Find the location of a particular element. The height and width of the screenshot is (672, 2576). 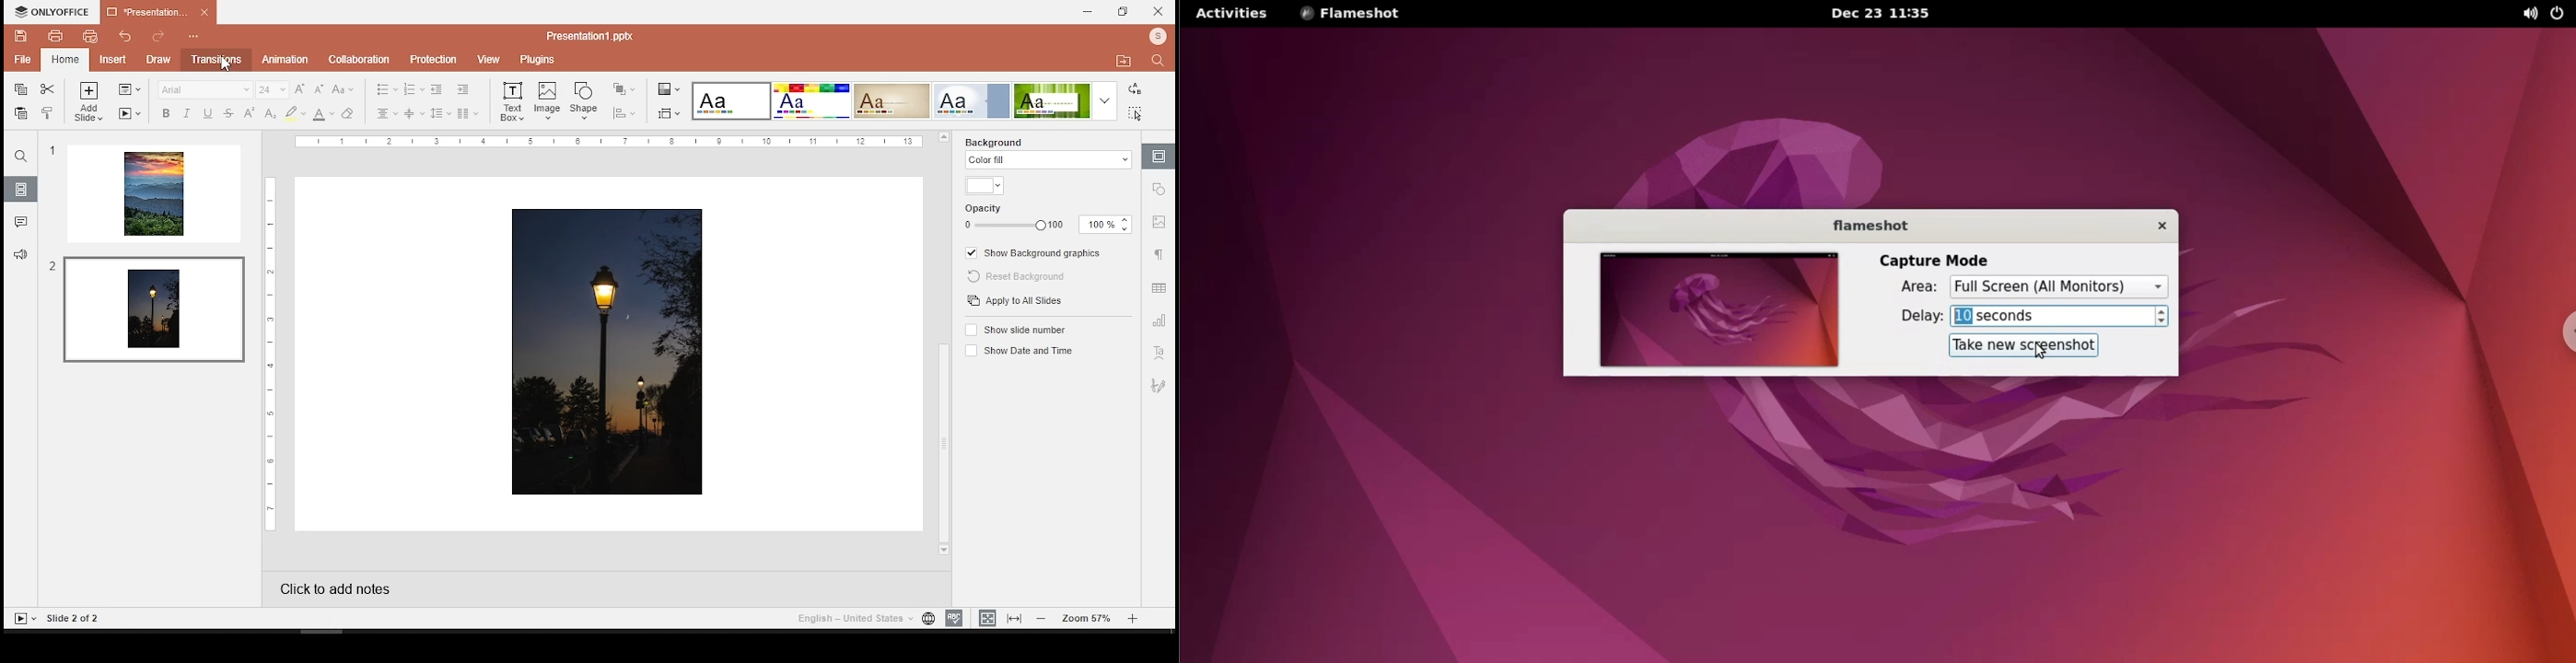

print file is located at coordinates (55, 37).